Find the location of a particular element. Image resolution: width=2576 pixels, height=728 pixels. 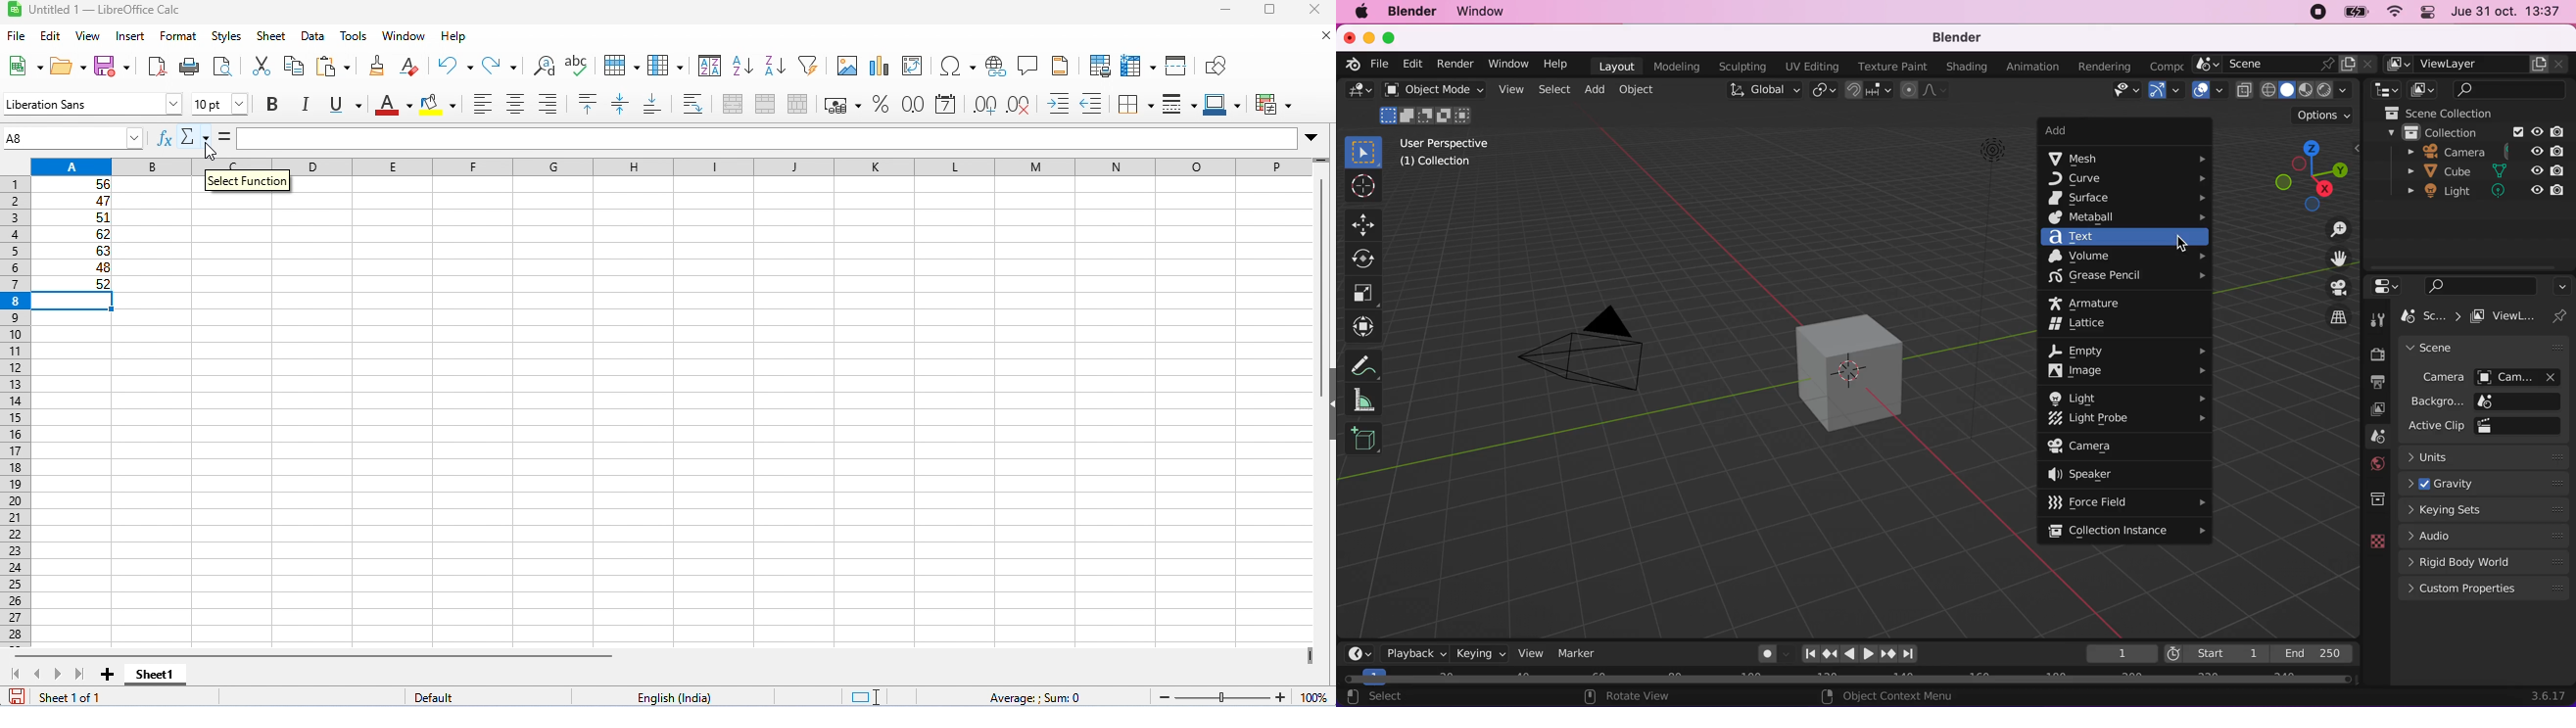

 blender logo is located at coordinates (1352, 65).